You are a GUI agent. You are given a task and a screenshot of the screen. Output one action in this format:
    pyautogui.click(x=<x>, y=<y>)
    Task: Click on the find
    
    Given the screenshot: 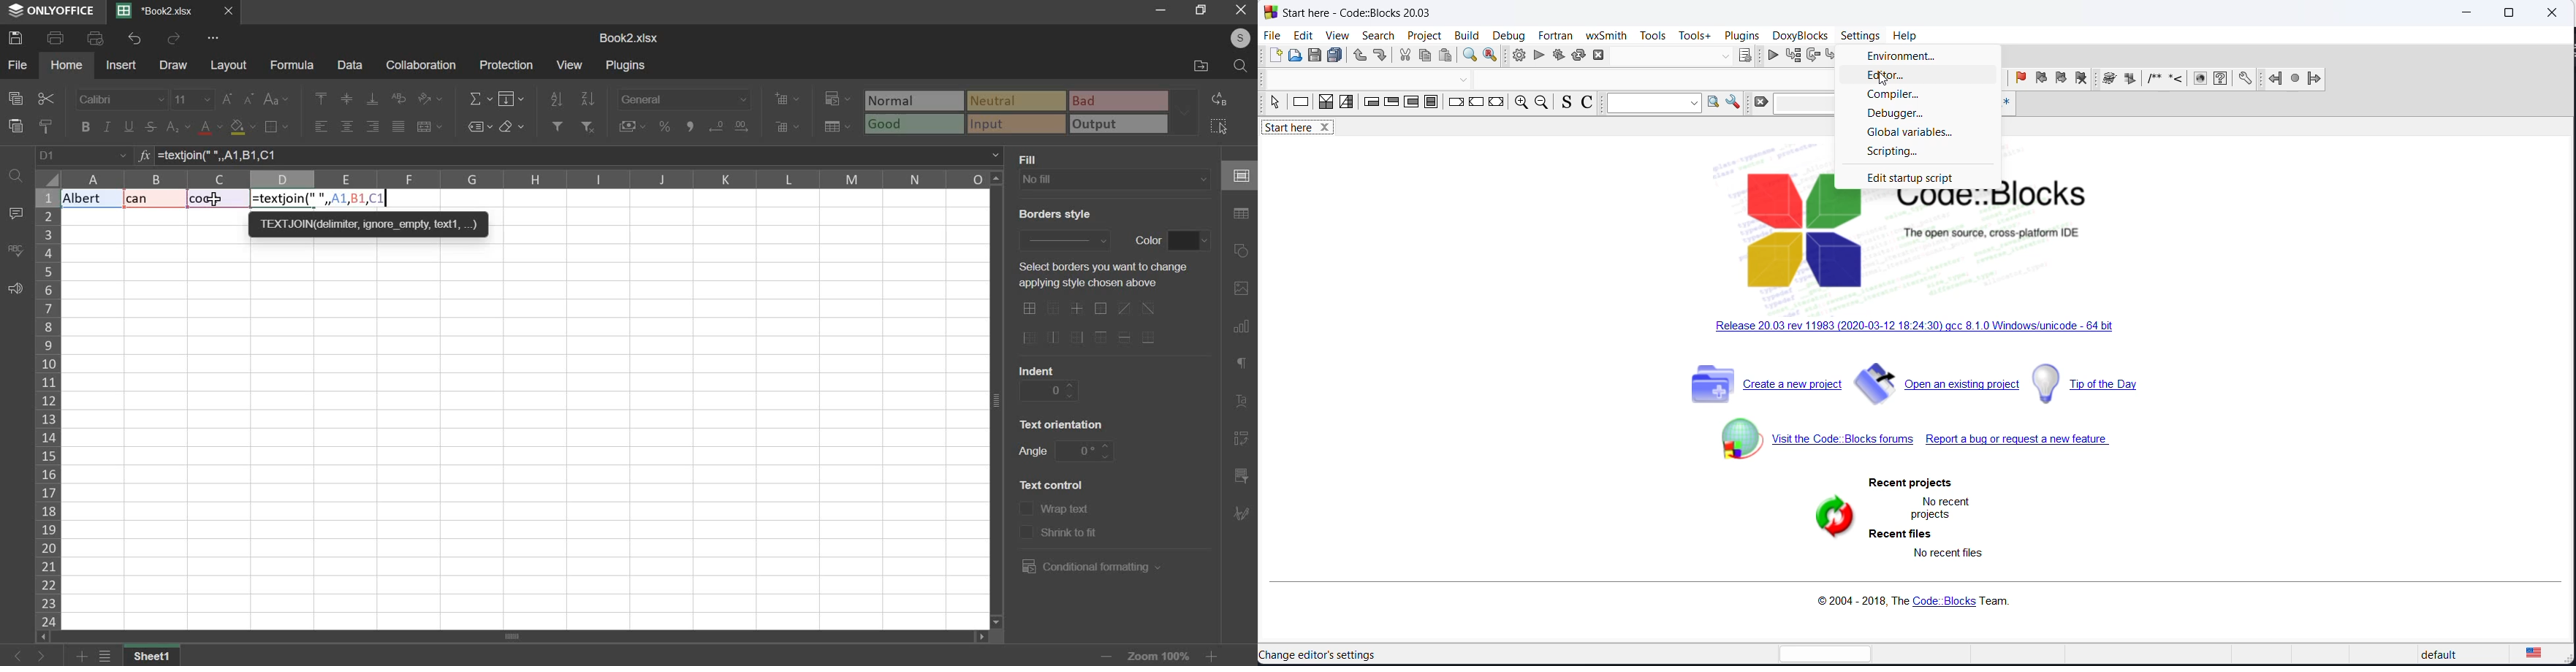 What is the action you would take?
    pyautogui.click(x=14, y=174)
    